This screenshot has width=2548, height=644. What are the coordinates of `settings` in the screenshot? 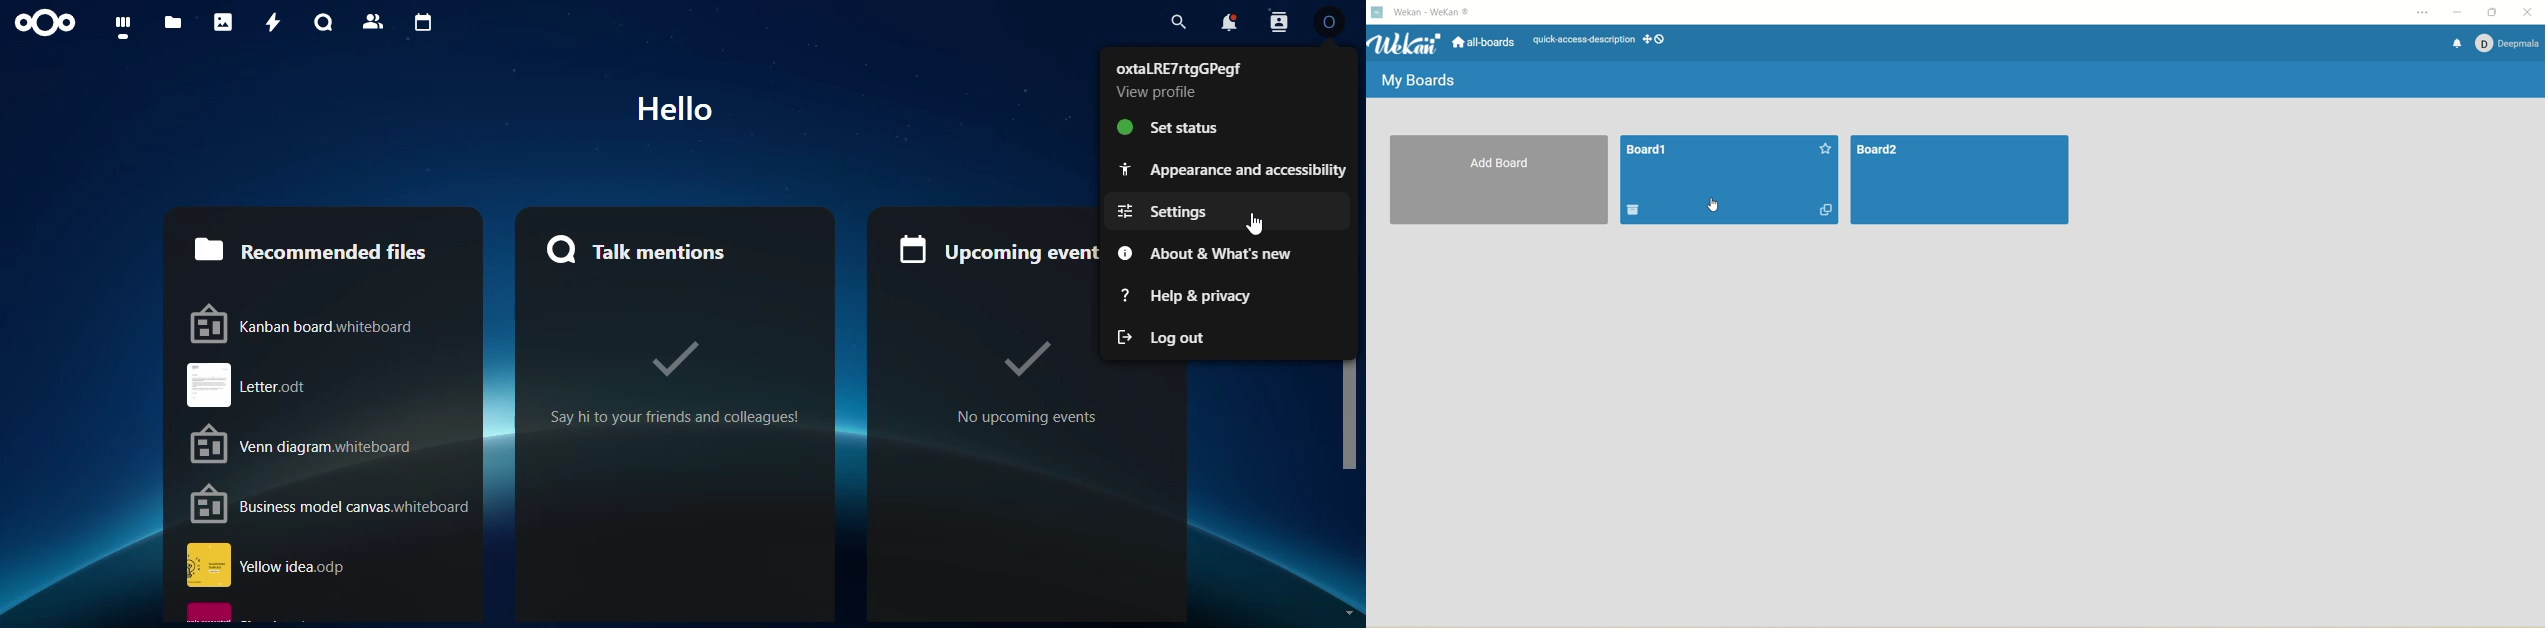 It's located at (1226, 211).